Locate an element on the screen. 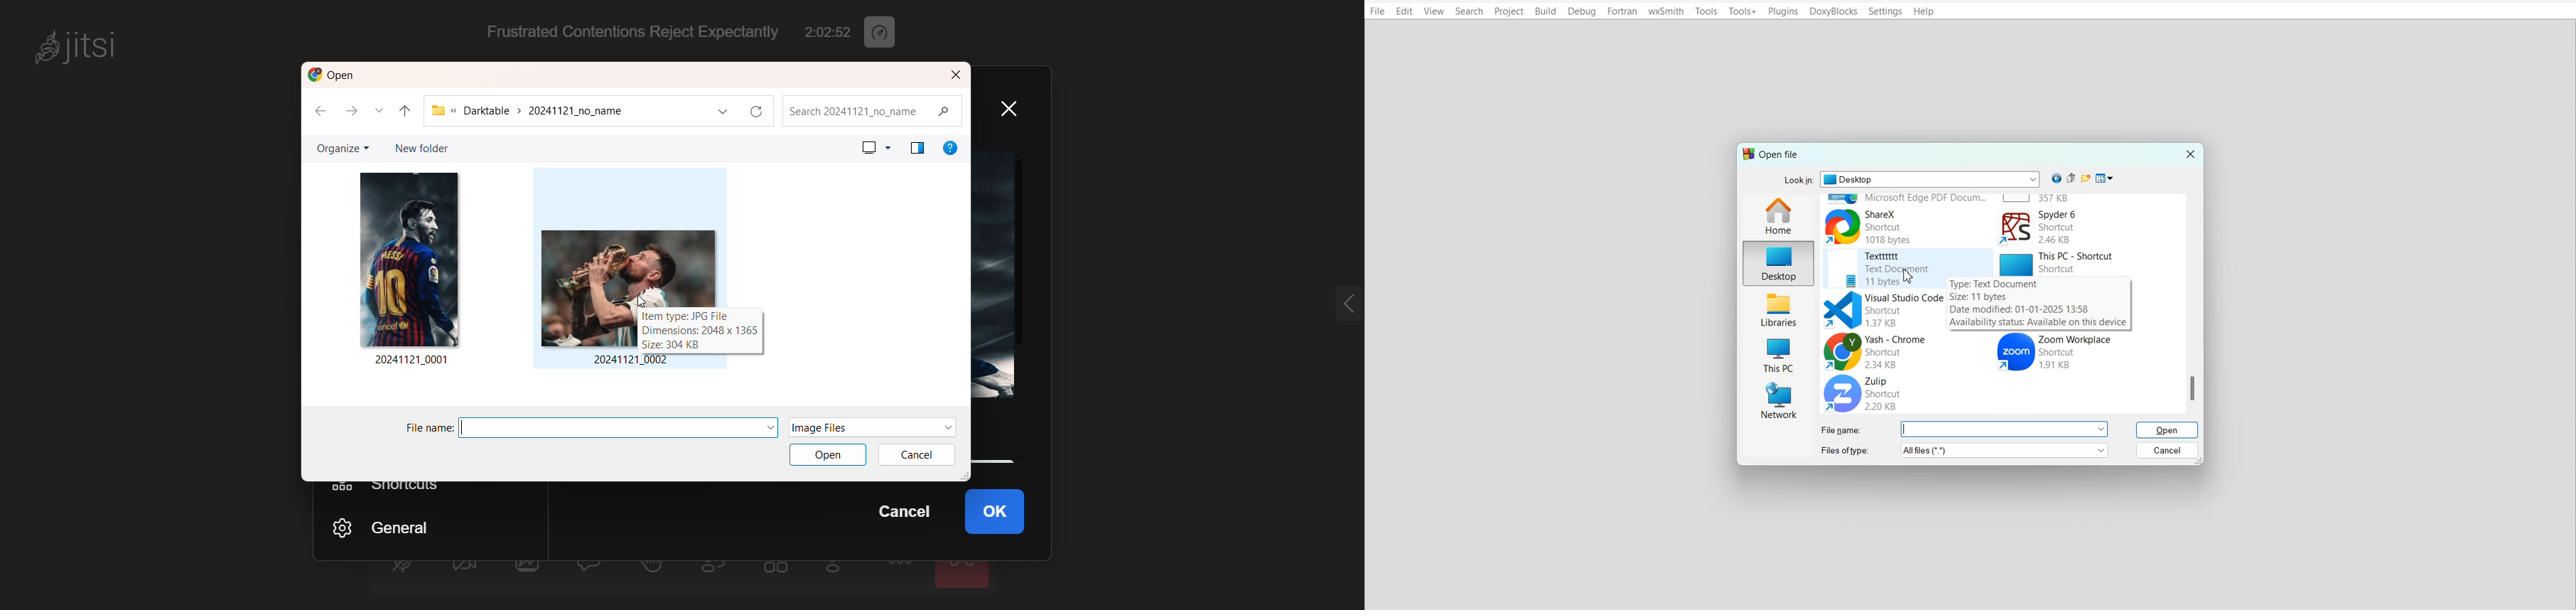  Fortran is located at coordinates (1622, 11).